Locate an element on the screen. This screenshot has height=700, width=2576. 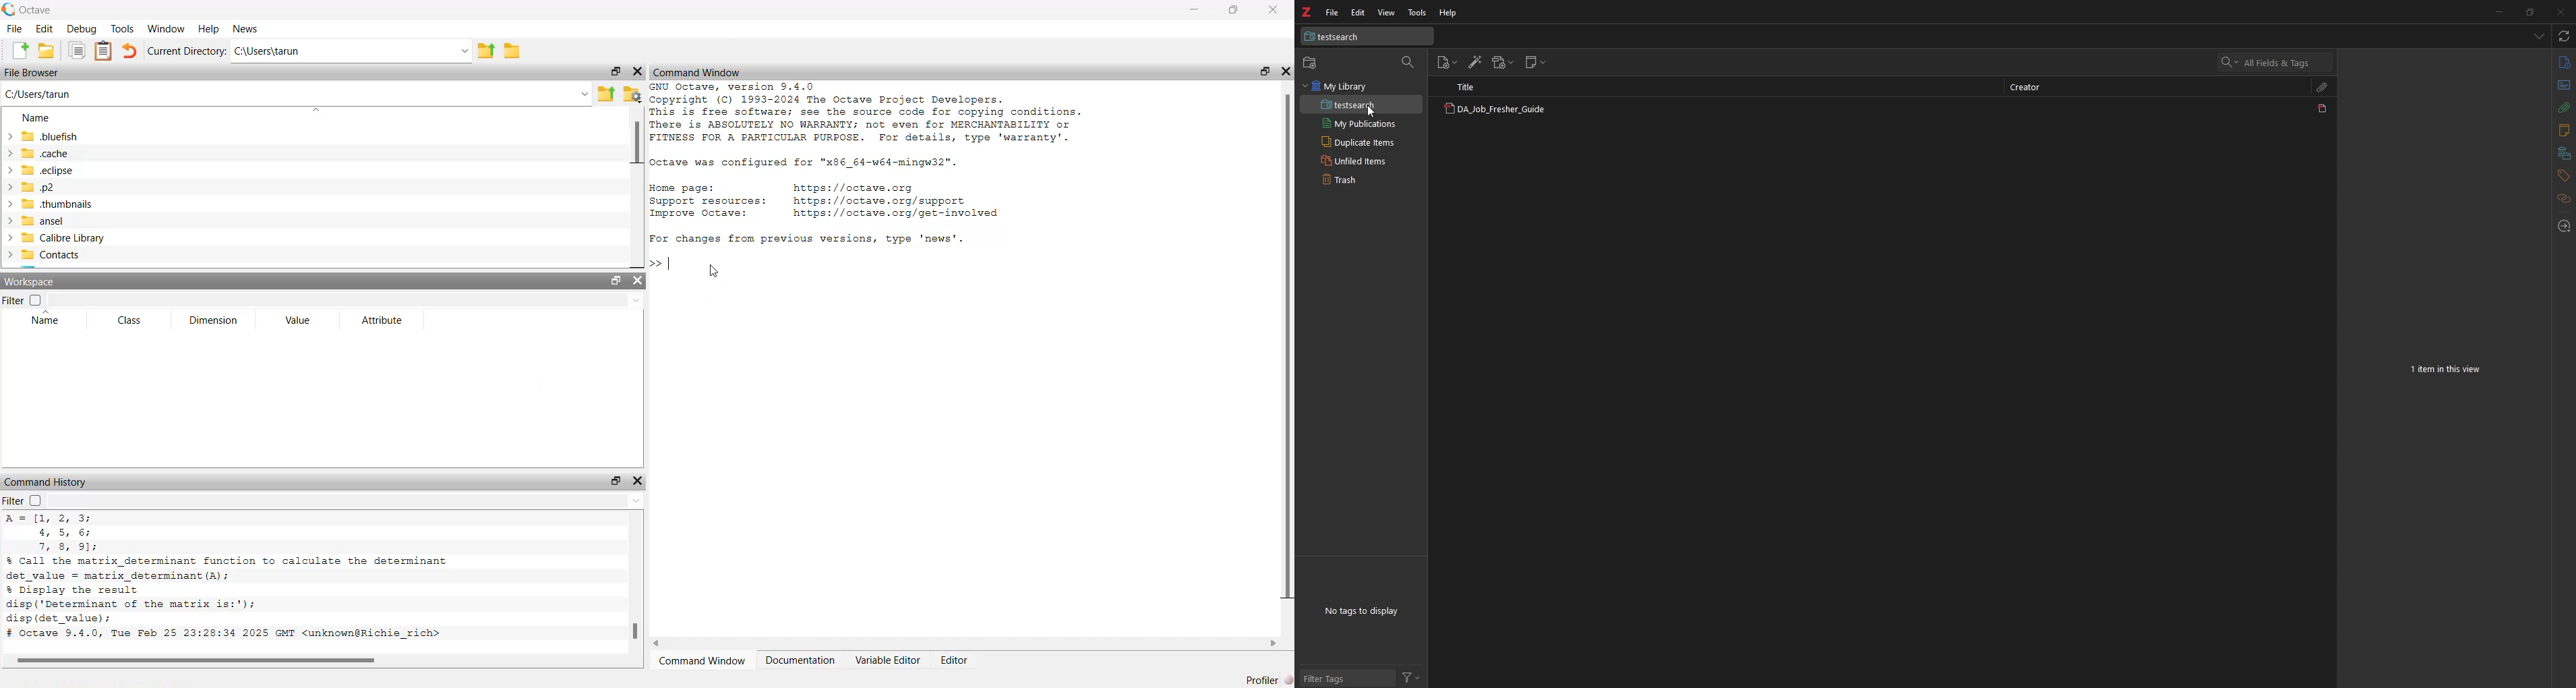
testsearch is located at coordinates (1361, 105).